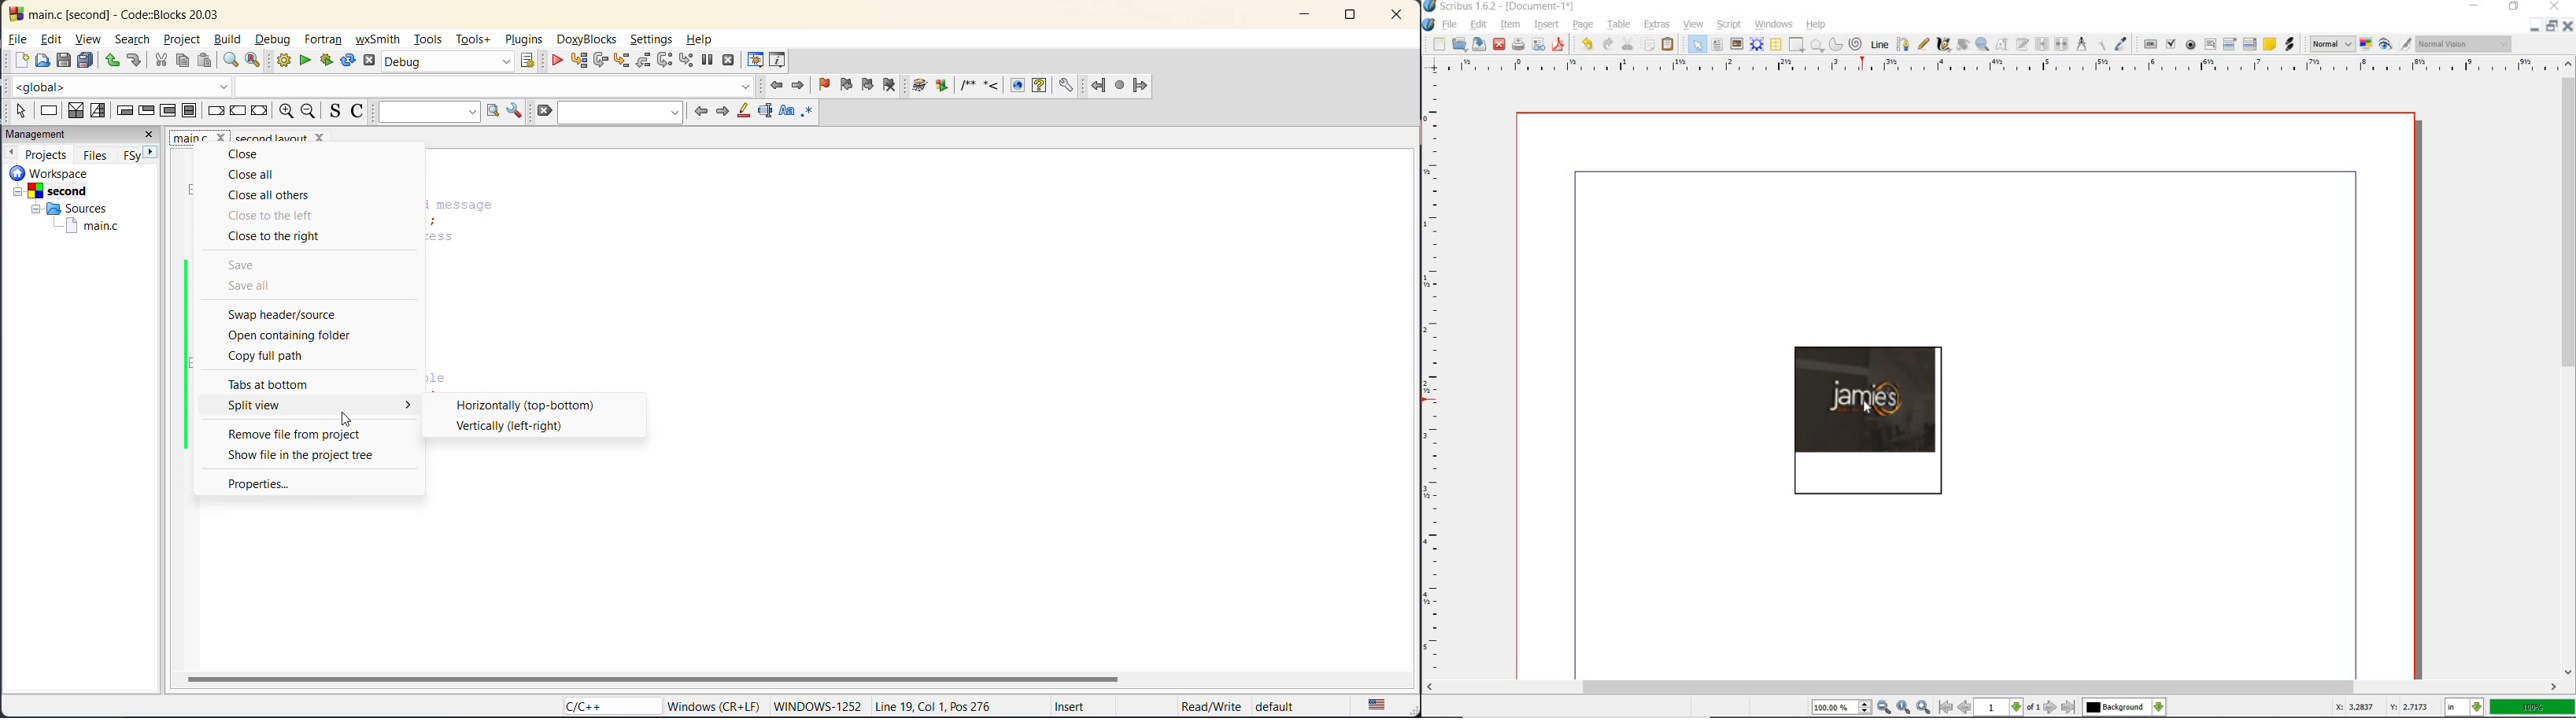 The height and width of the screenshot is (728, 2576). Describe the element at coordinates (1142, 86) in the screenshot. I see `jump forward` at that location.